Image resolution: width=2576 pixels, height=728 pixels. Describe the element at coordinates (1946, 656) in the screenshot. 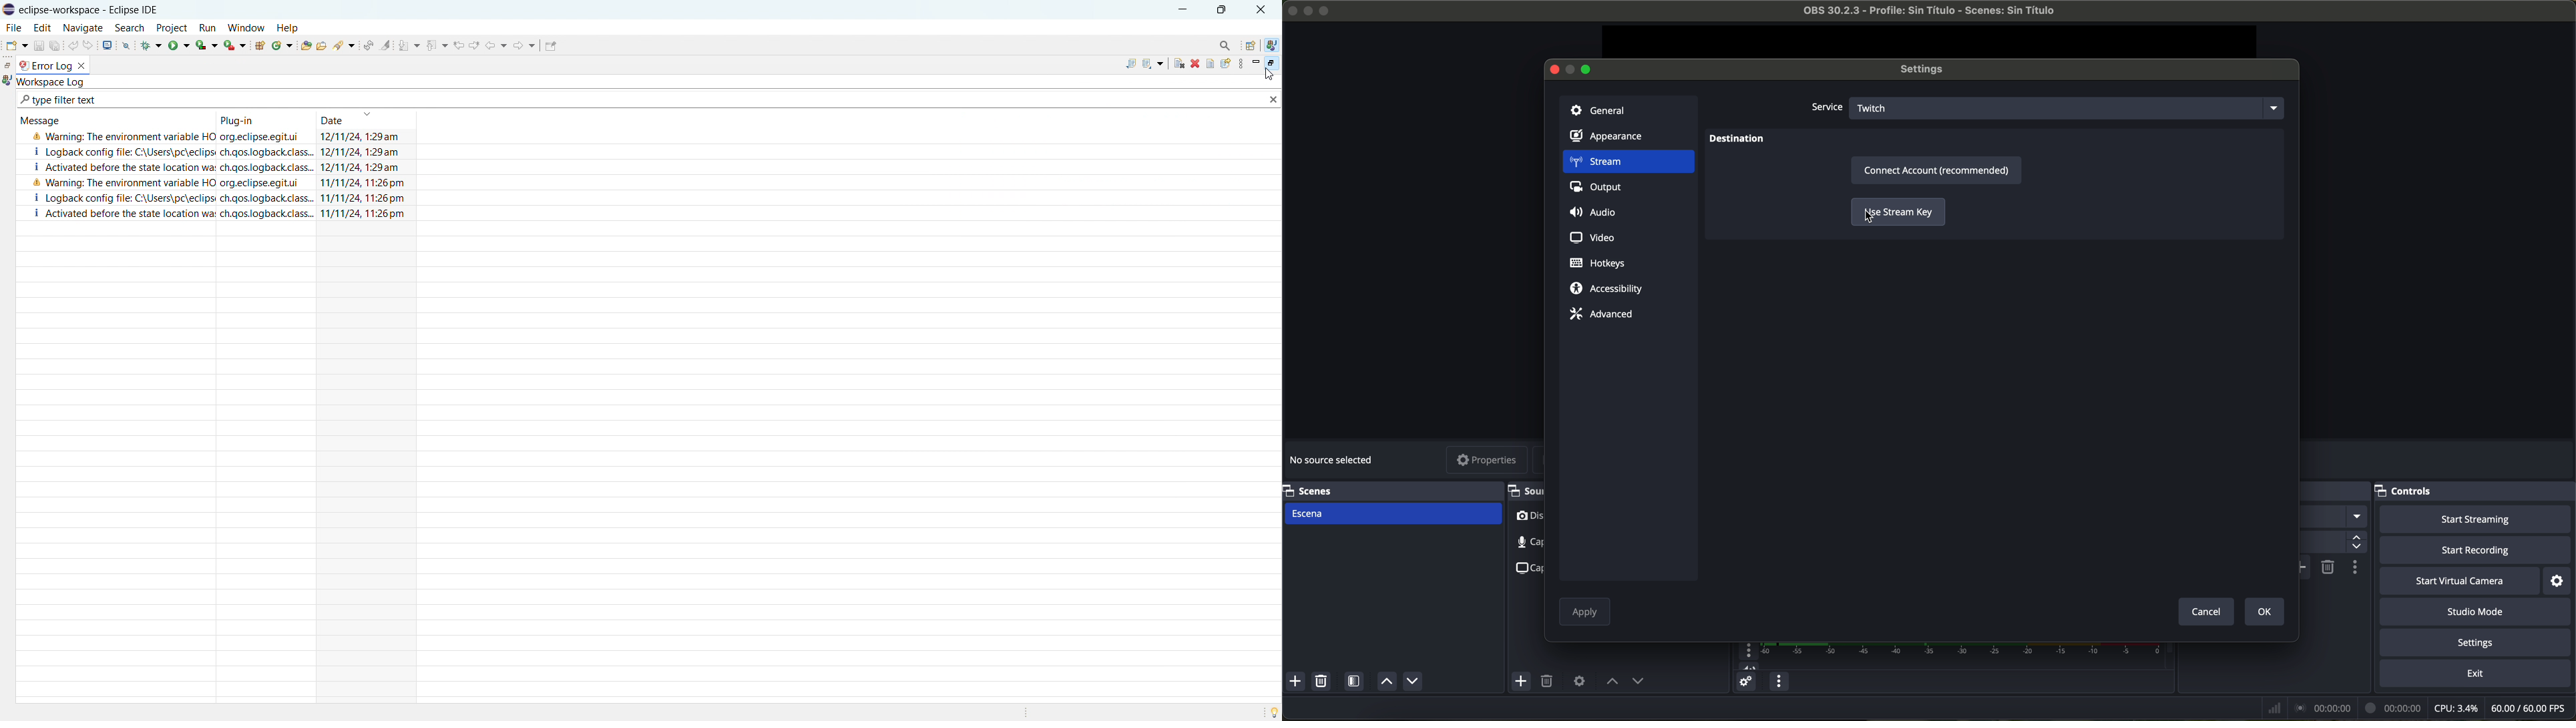

I see `Mic/Aux` at that location.